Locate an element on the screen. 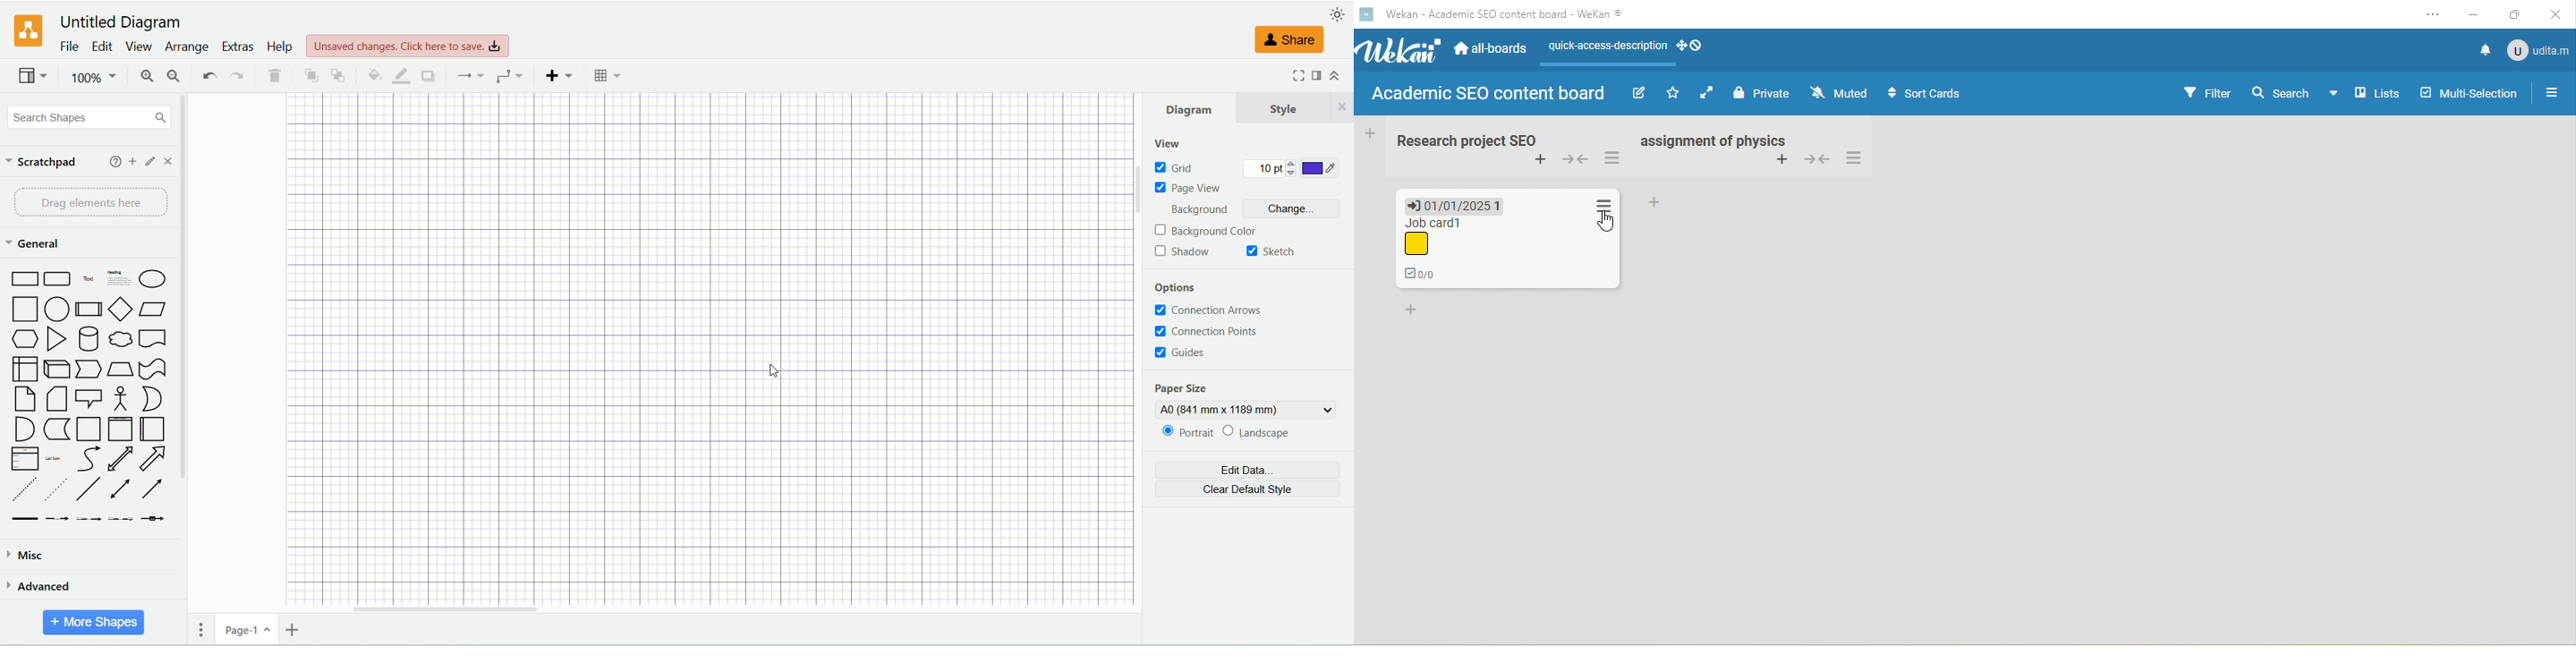 Image resolution: width=2576 pixels, height=672 pixels. Card is located at coordinates (58, 401).